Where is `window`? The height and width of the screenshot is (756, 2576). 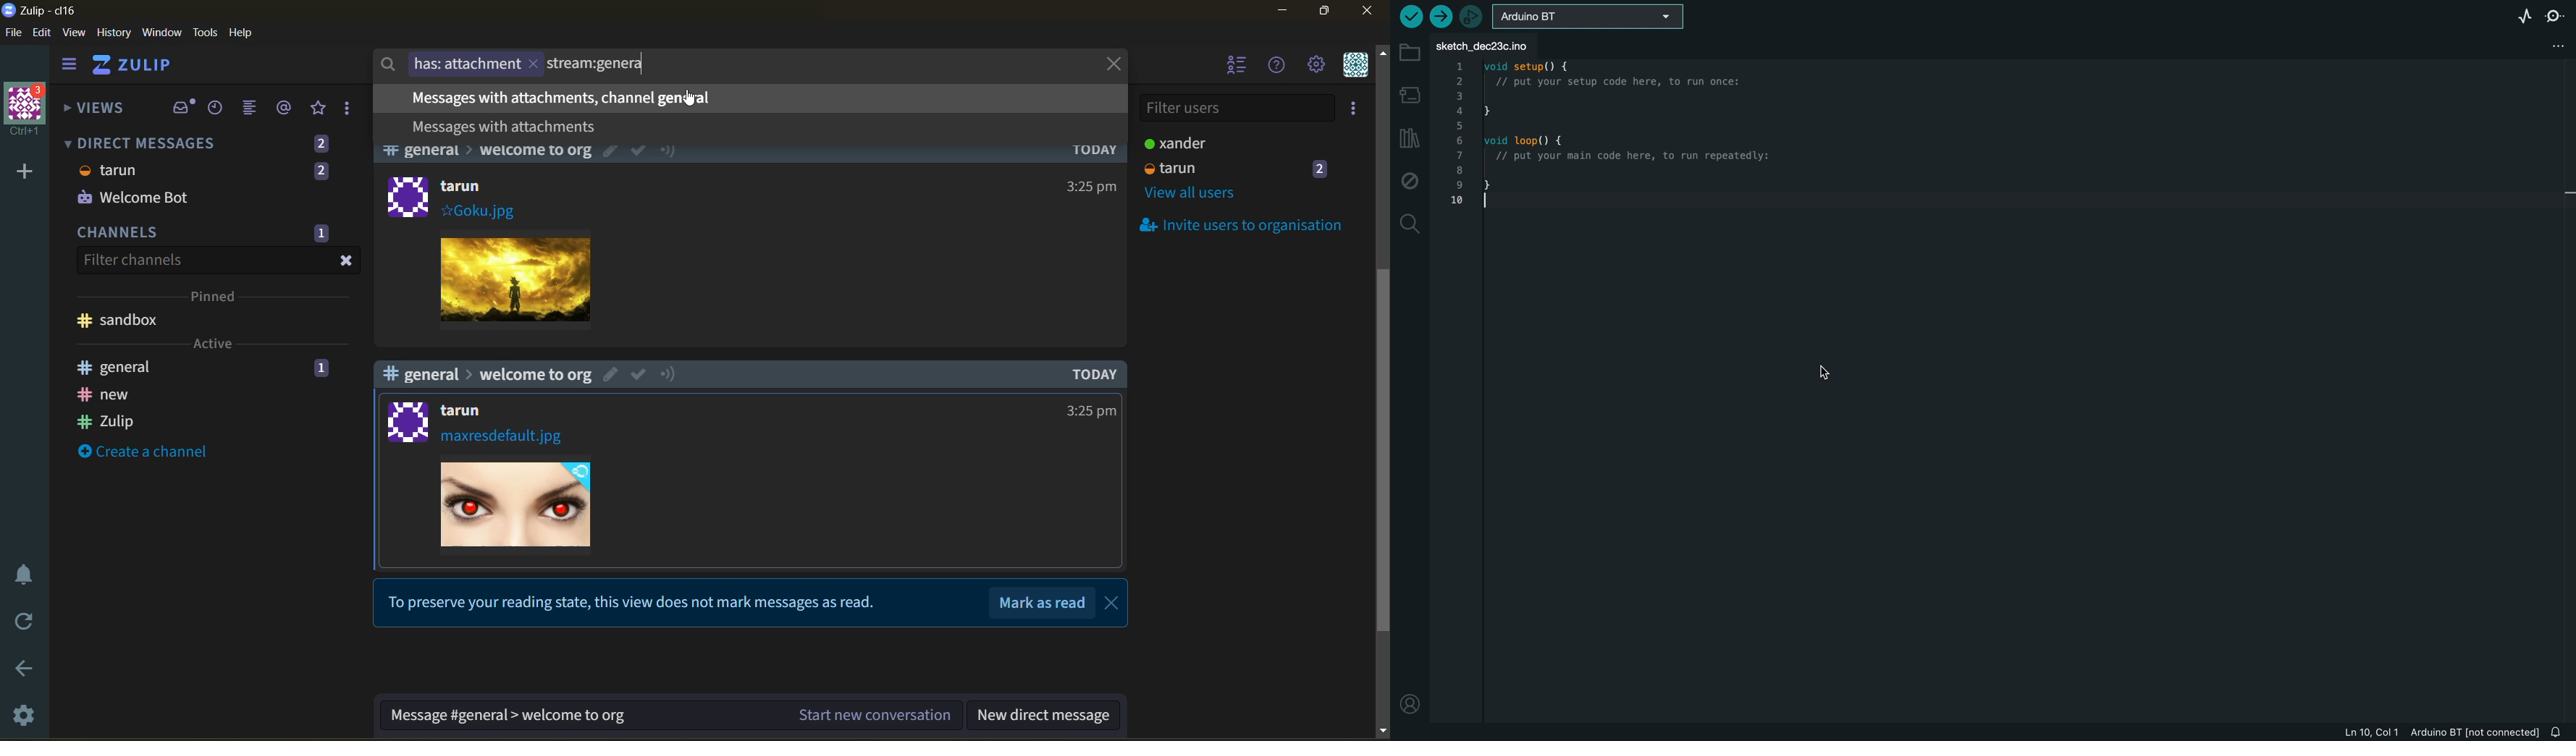
window is located at coordinates (161, 33).